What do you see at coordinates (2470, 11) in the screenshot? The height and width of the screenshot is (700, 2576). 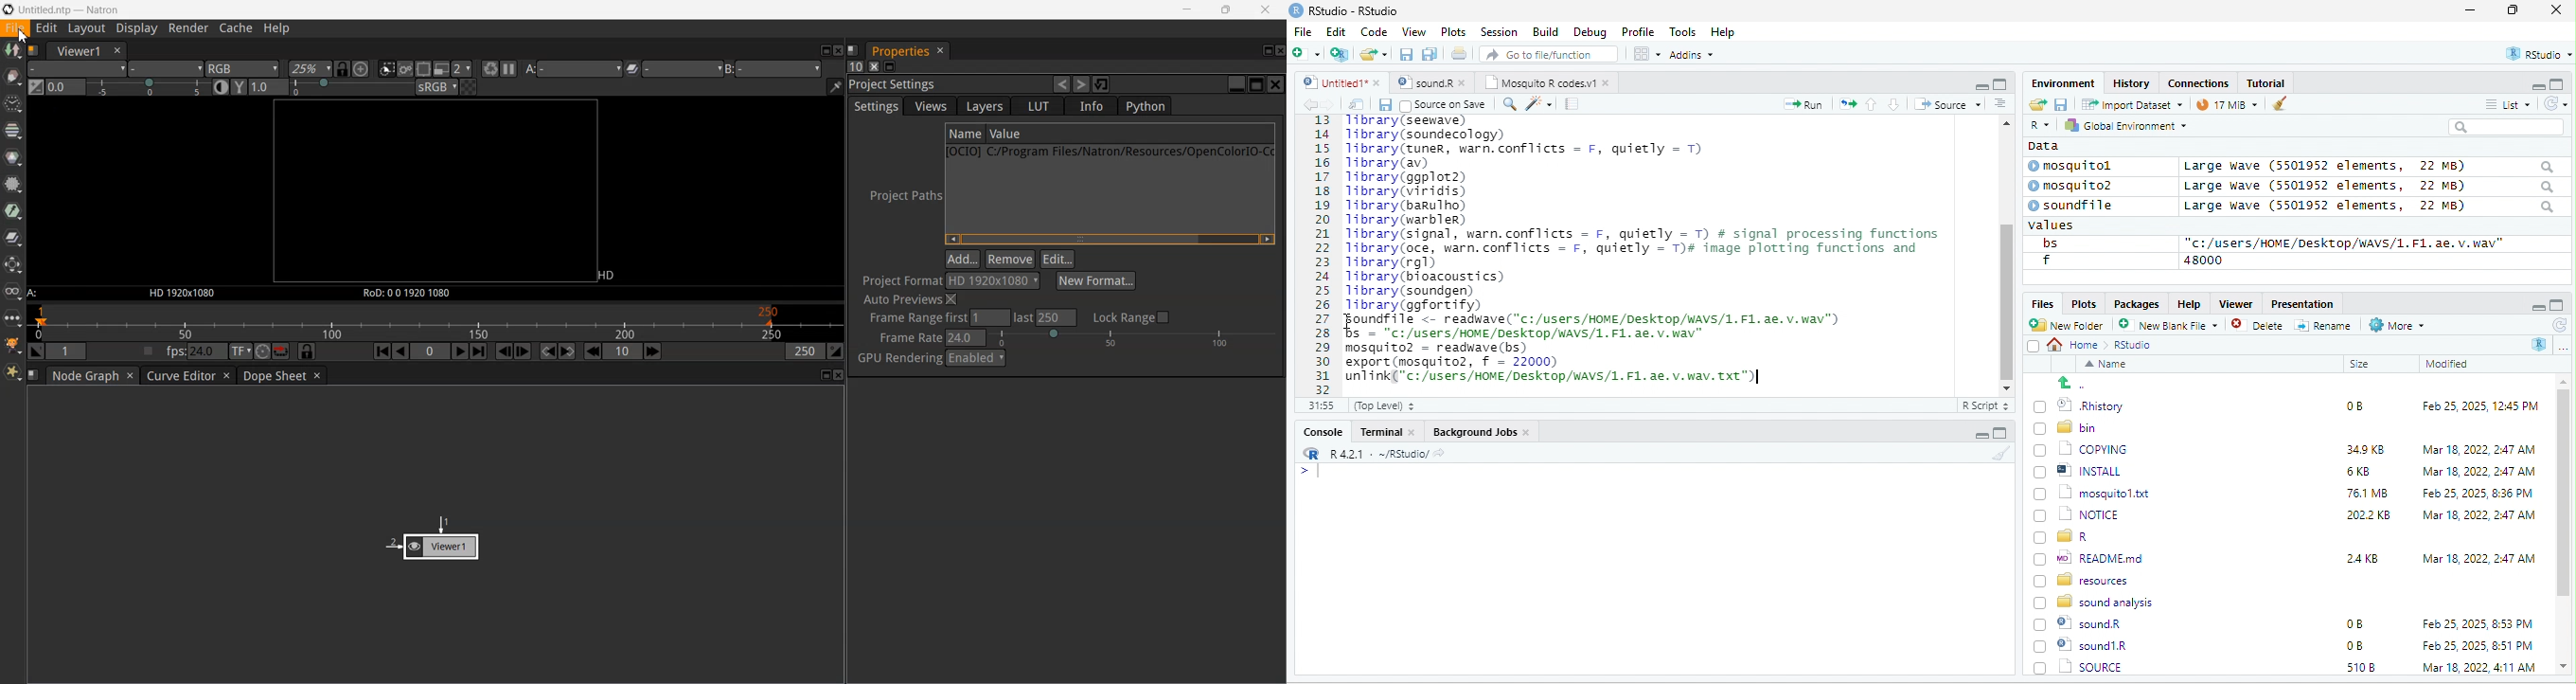 I see `minimize` at bounding box center [2470, 11].